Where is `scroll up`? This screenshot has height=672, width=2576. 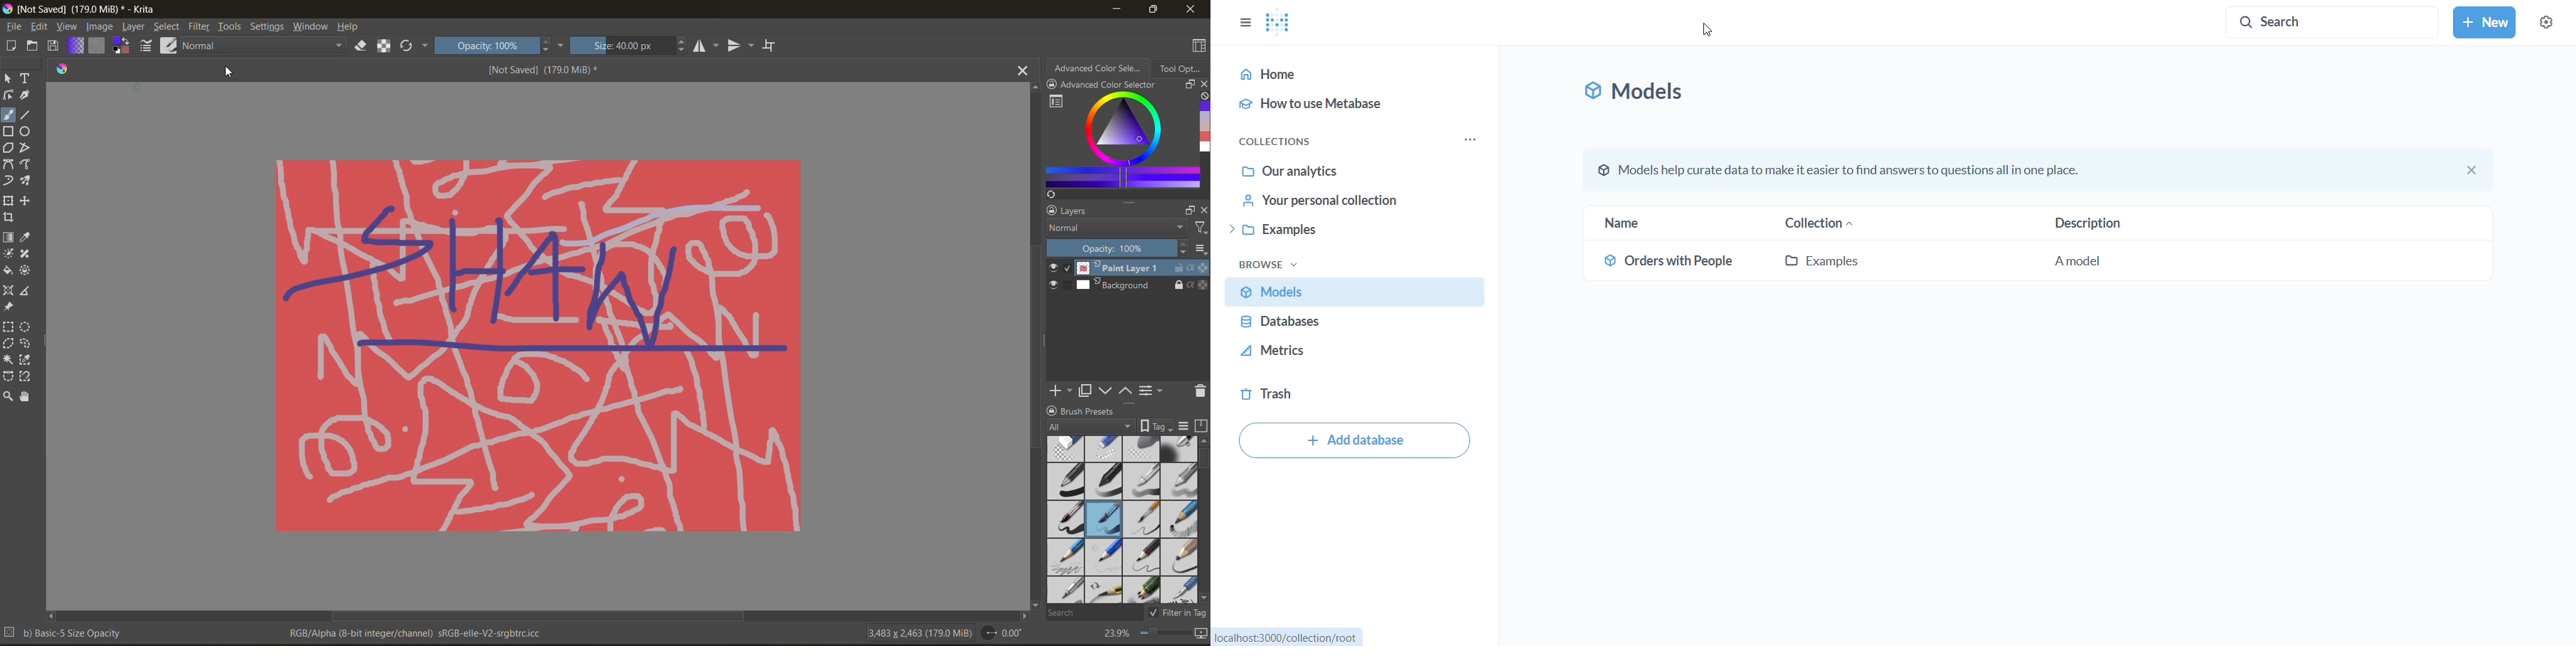 scroll up is located at coordinates (1033, 88).